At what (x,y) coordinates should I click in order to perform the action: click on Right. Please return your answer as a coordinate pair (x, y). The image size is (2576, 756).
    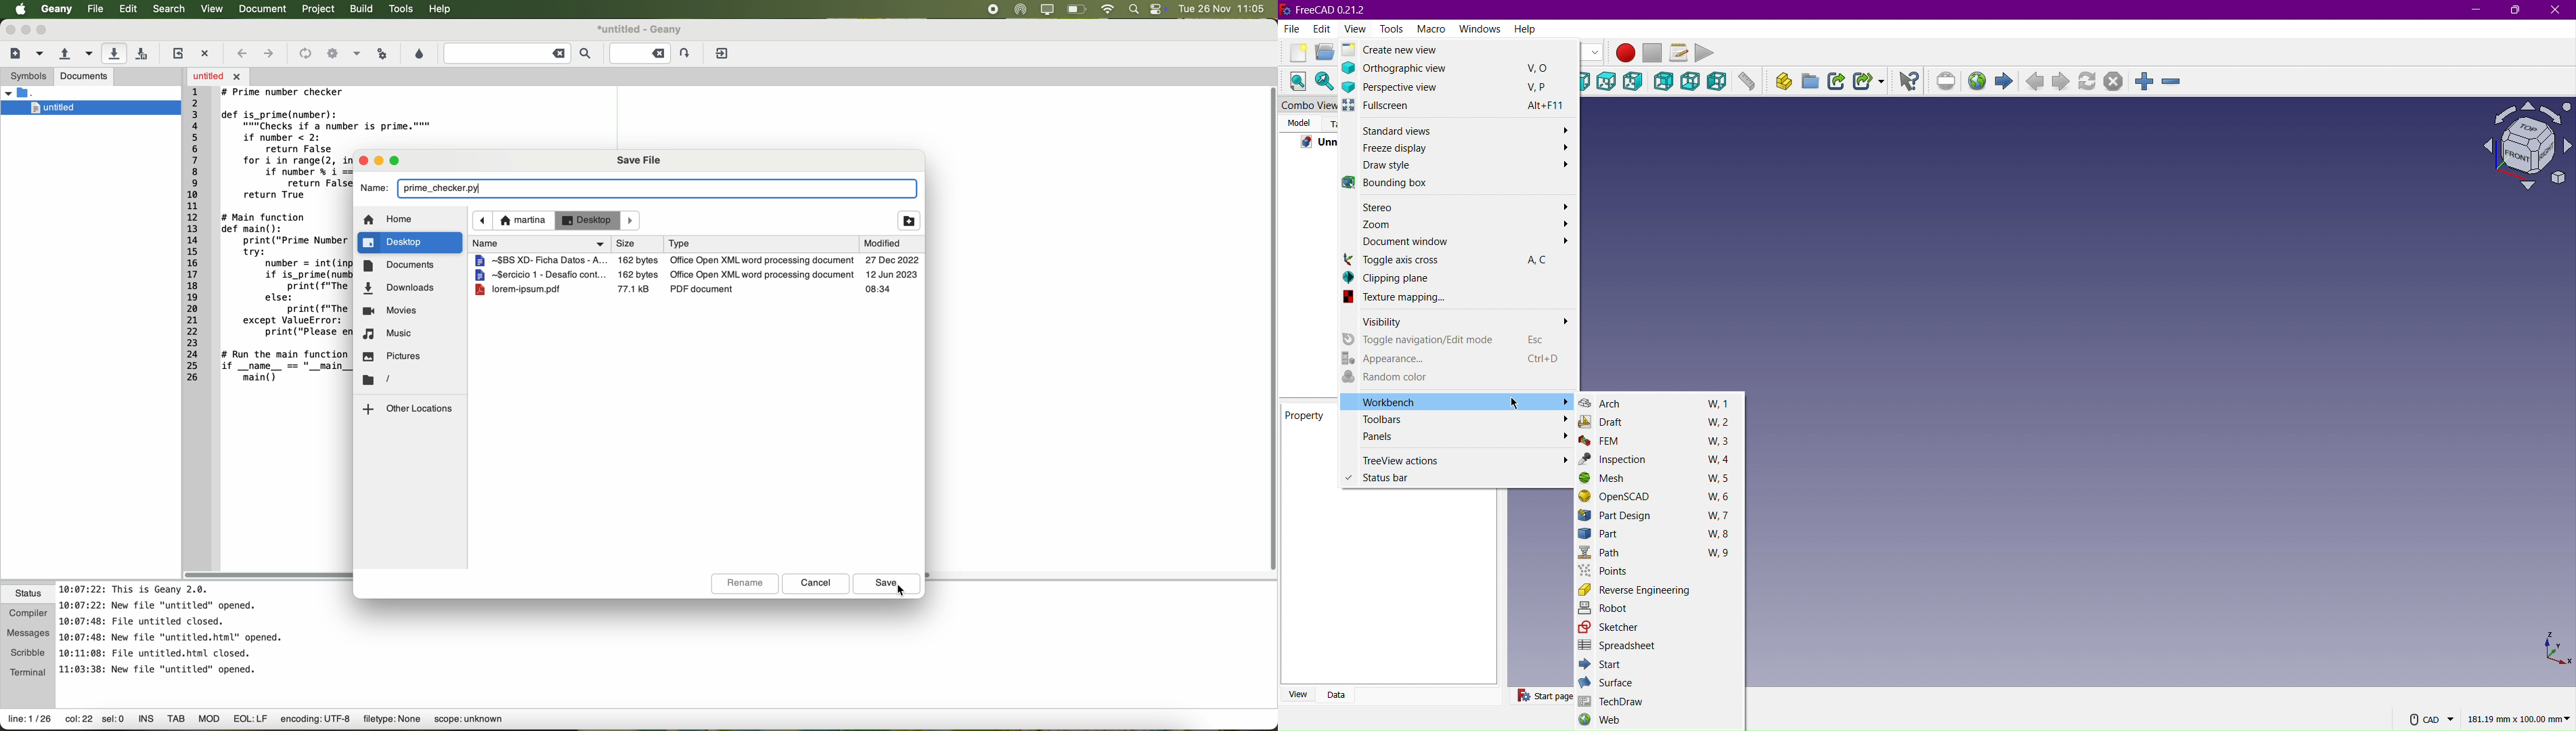
    Looking at the image, I should click on (1633, 81).